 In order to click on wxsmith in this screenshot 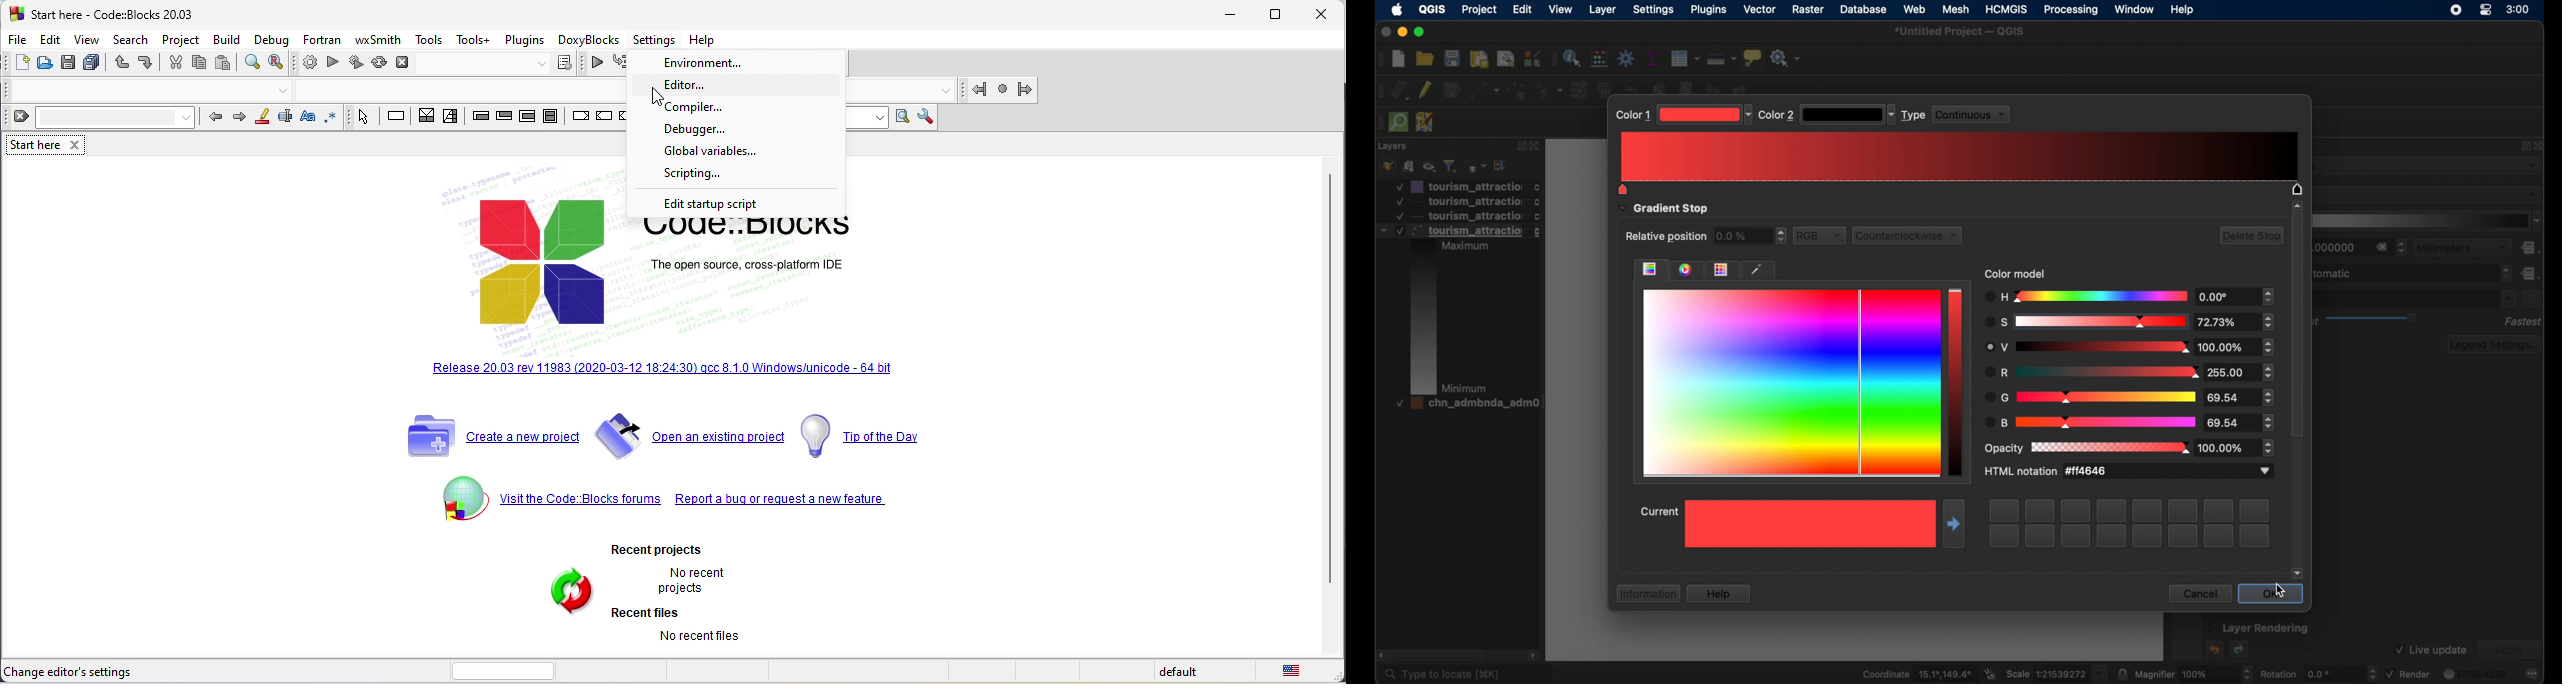, I will do `click(379, 39)`.